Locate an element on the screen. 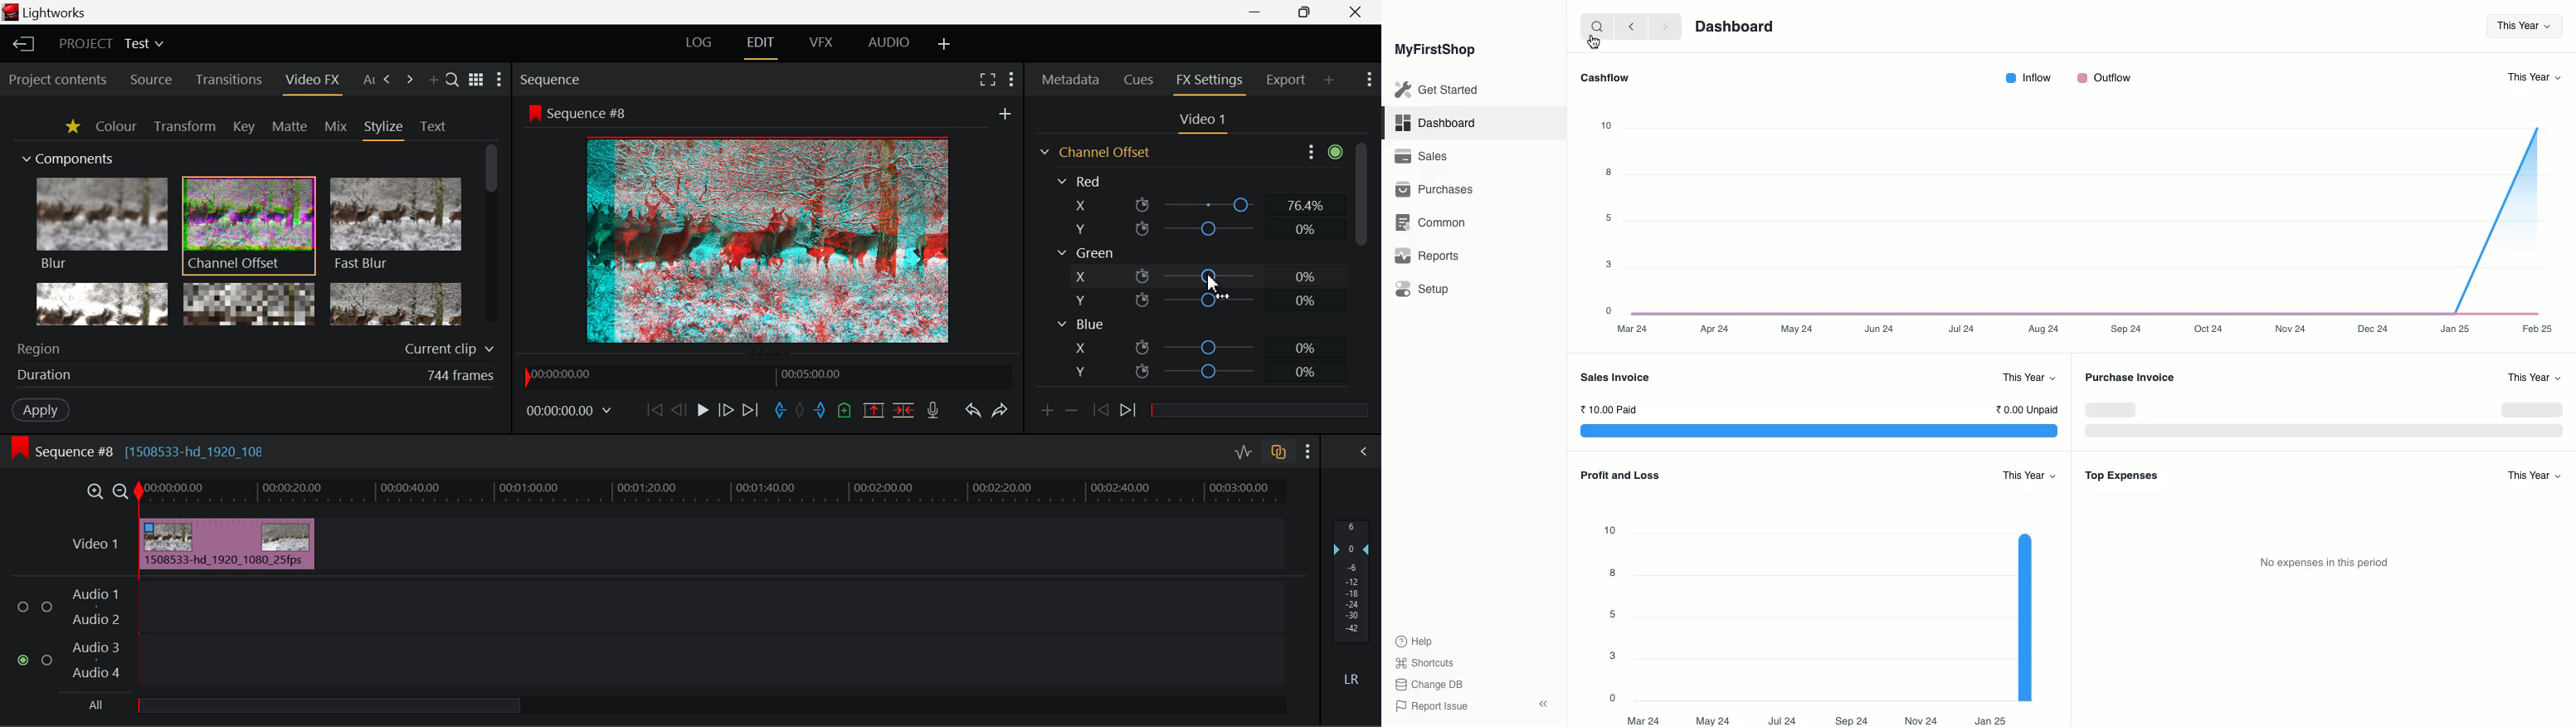  This Year is located at coordinates (2529, 476).